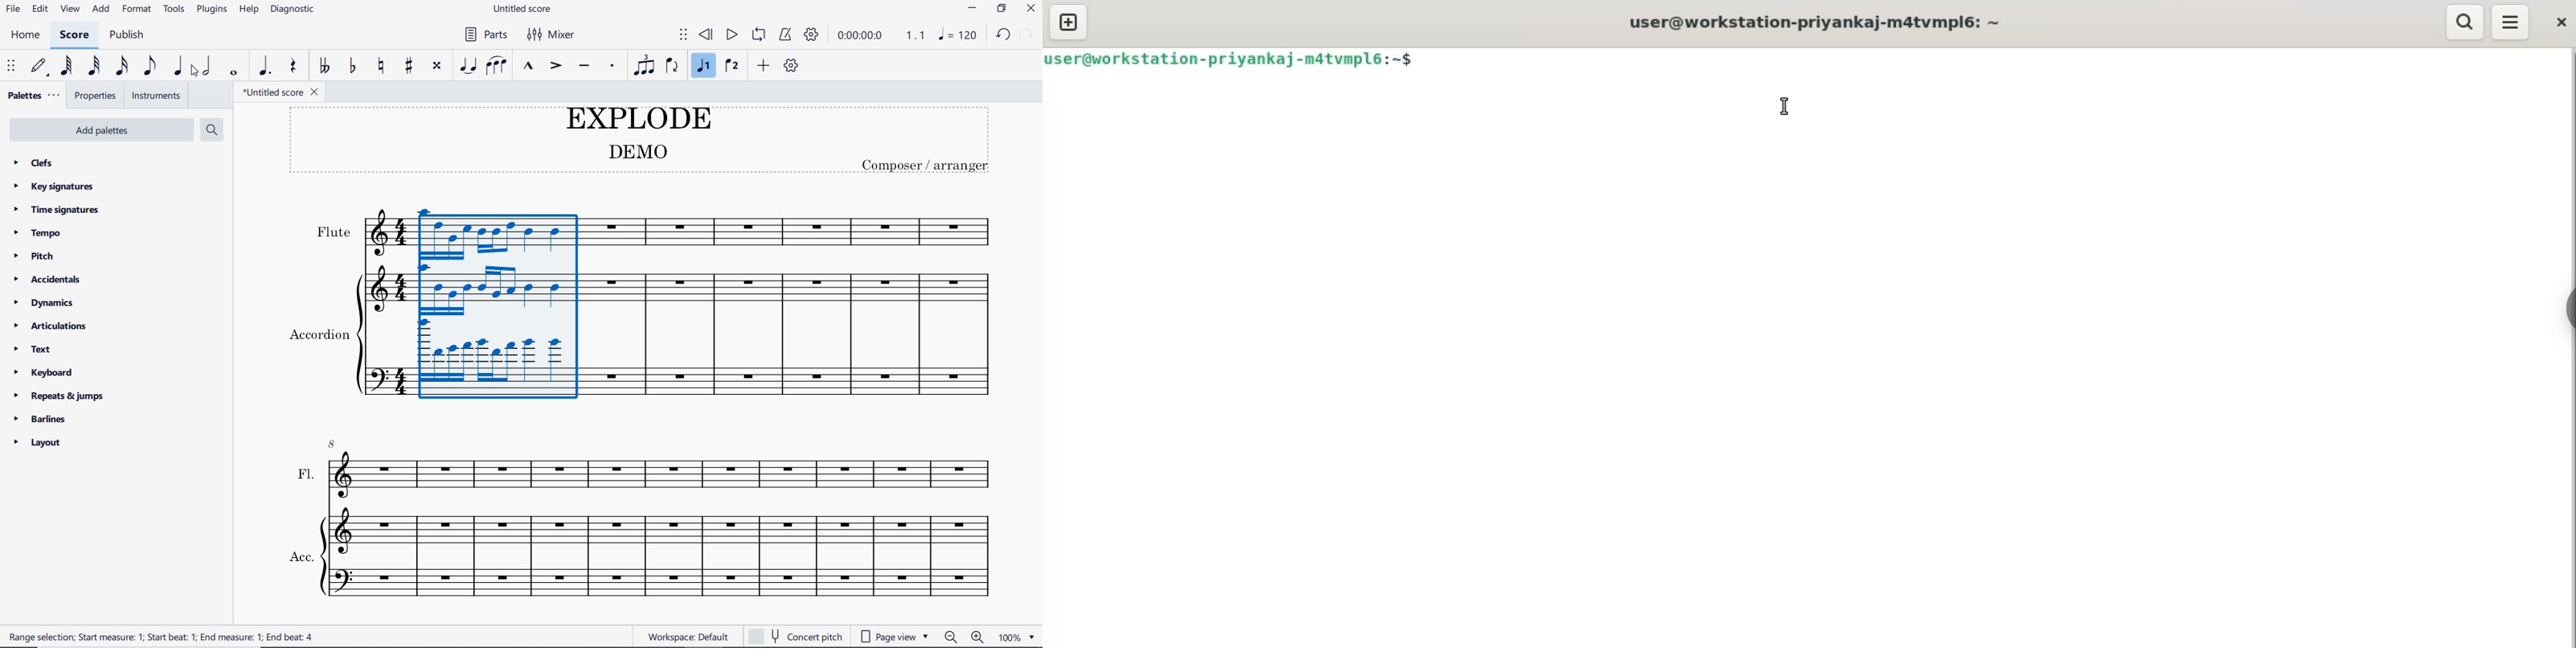 This screenshot has width=2576, height=672. What do you see at coordinates (763, 67) in the screenshot?
I see `add` at bounding box center [763, 67].